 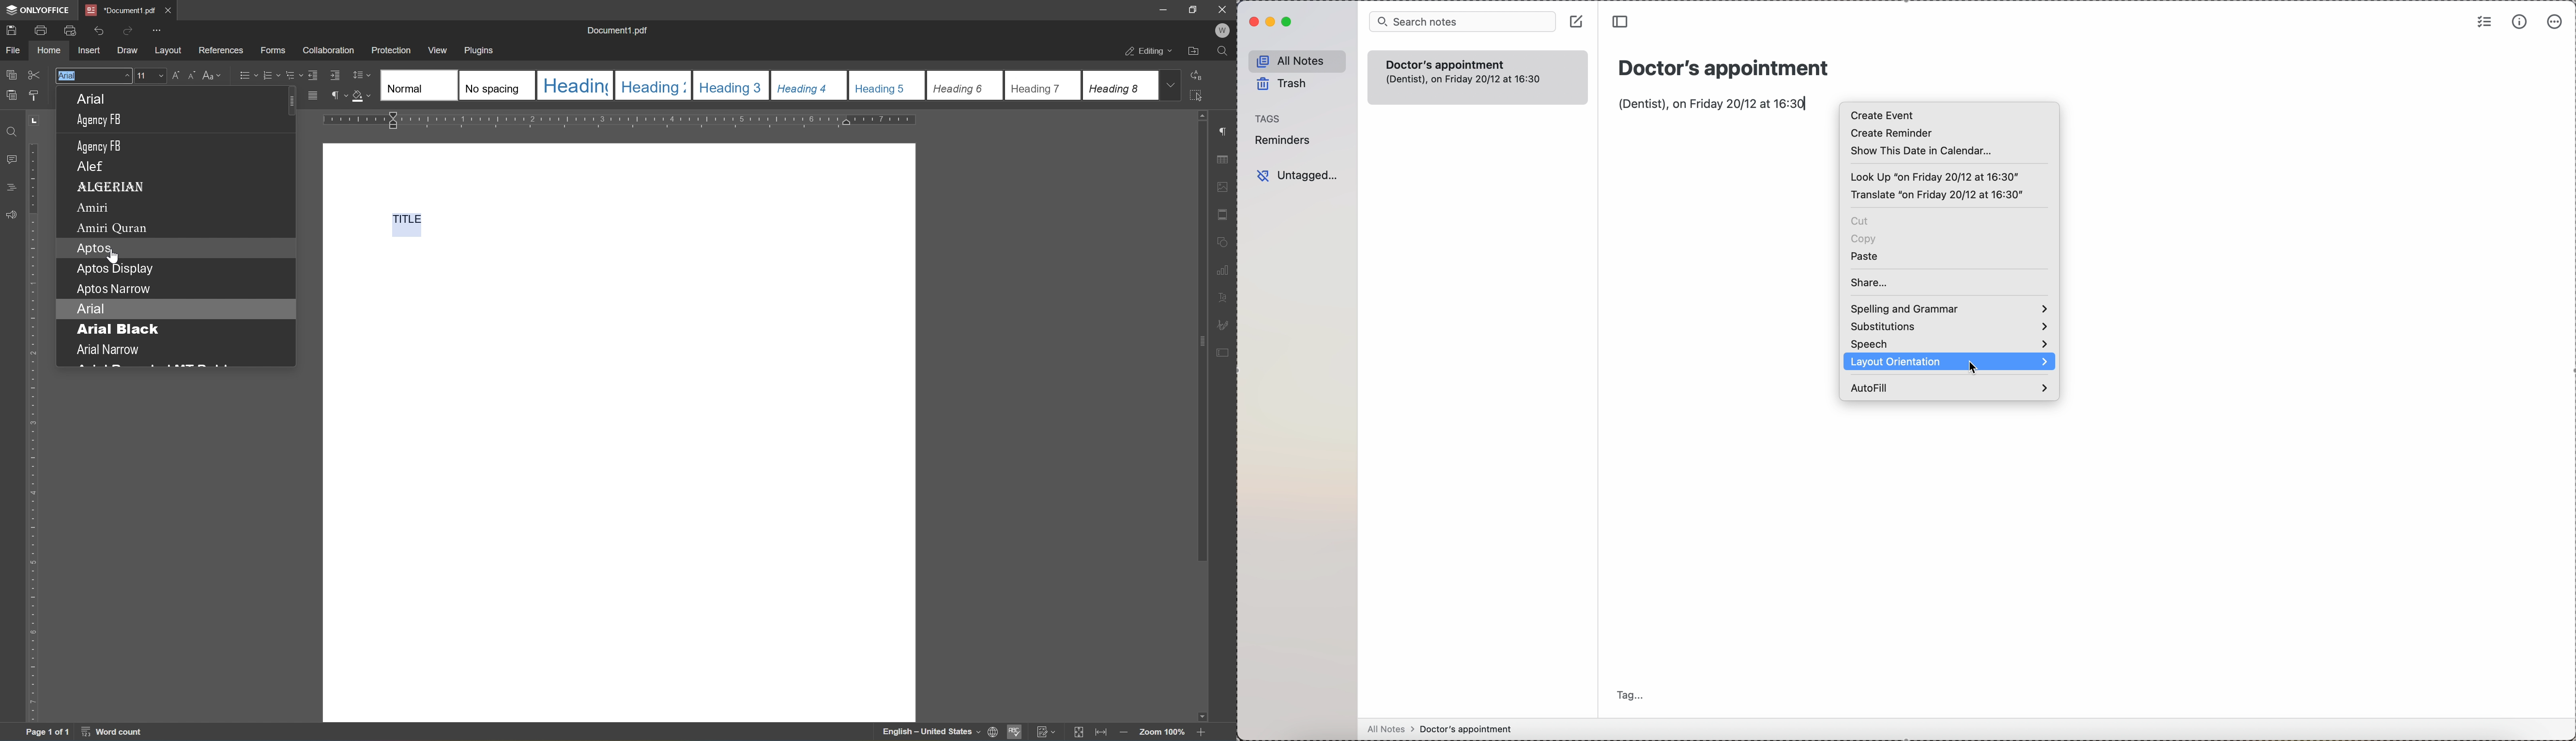 I want to click on page 1 of 1, so click(x=48, y=730).